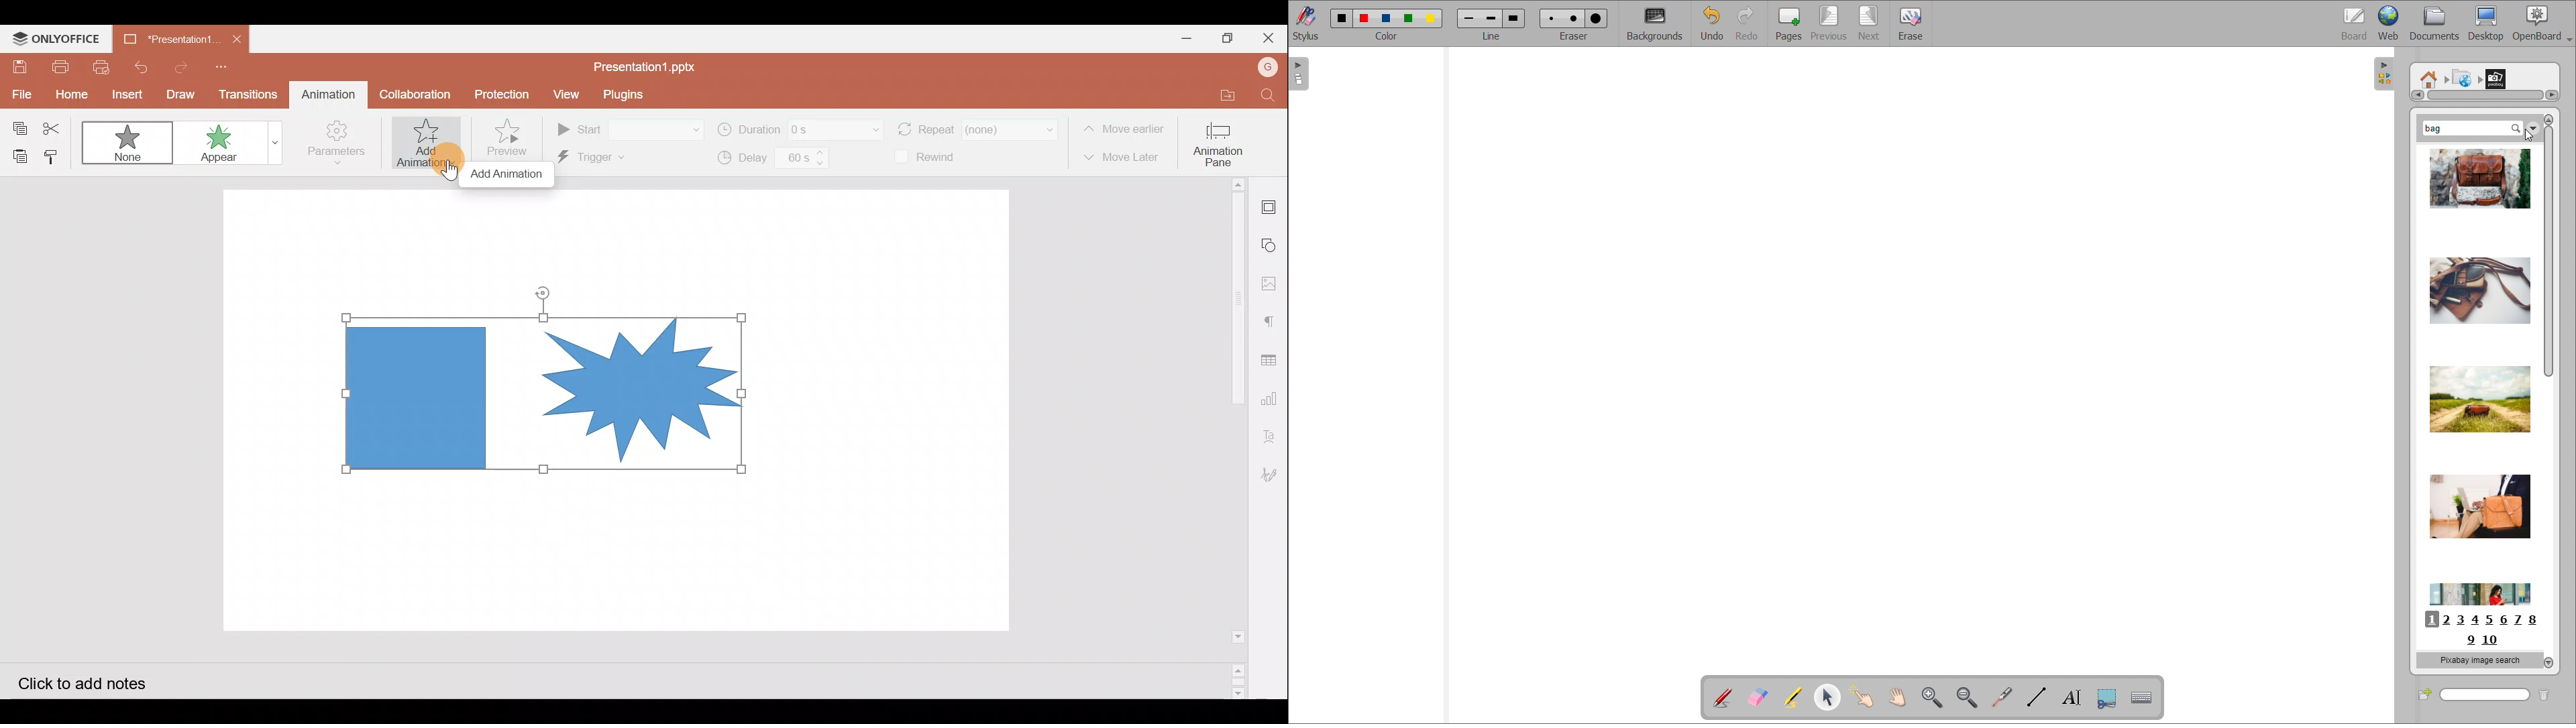  I want to click on Presentation1.pptx, so click(647, 64).